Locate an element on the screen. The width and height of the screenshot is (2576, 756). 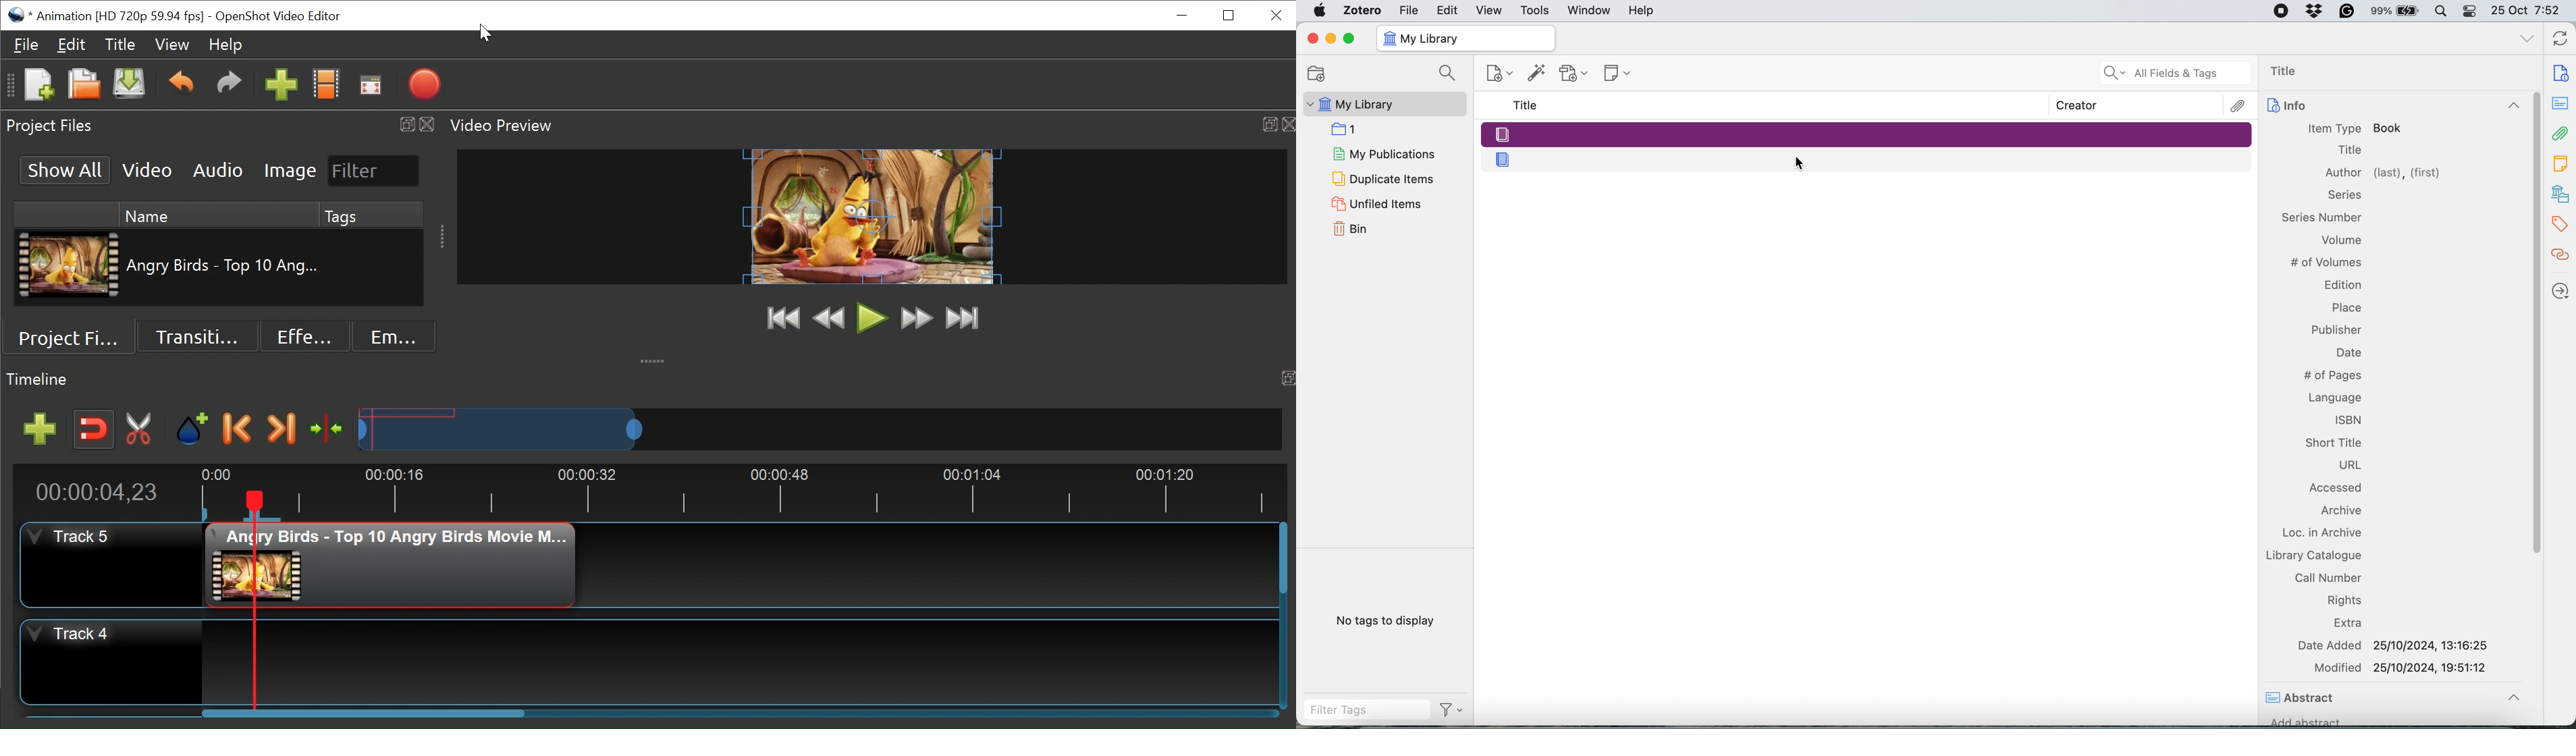
Rights is located at coordinates (2346, 600).